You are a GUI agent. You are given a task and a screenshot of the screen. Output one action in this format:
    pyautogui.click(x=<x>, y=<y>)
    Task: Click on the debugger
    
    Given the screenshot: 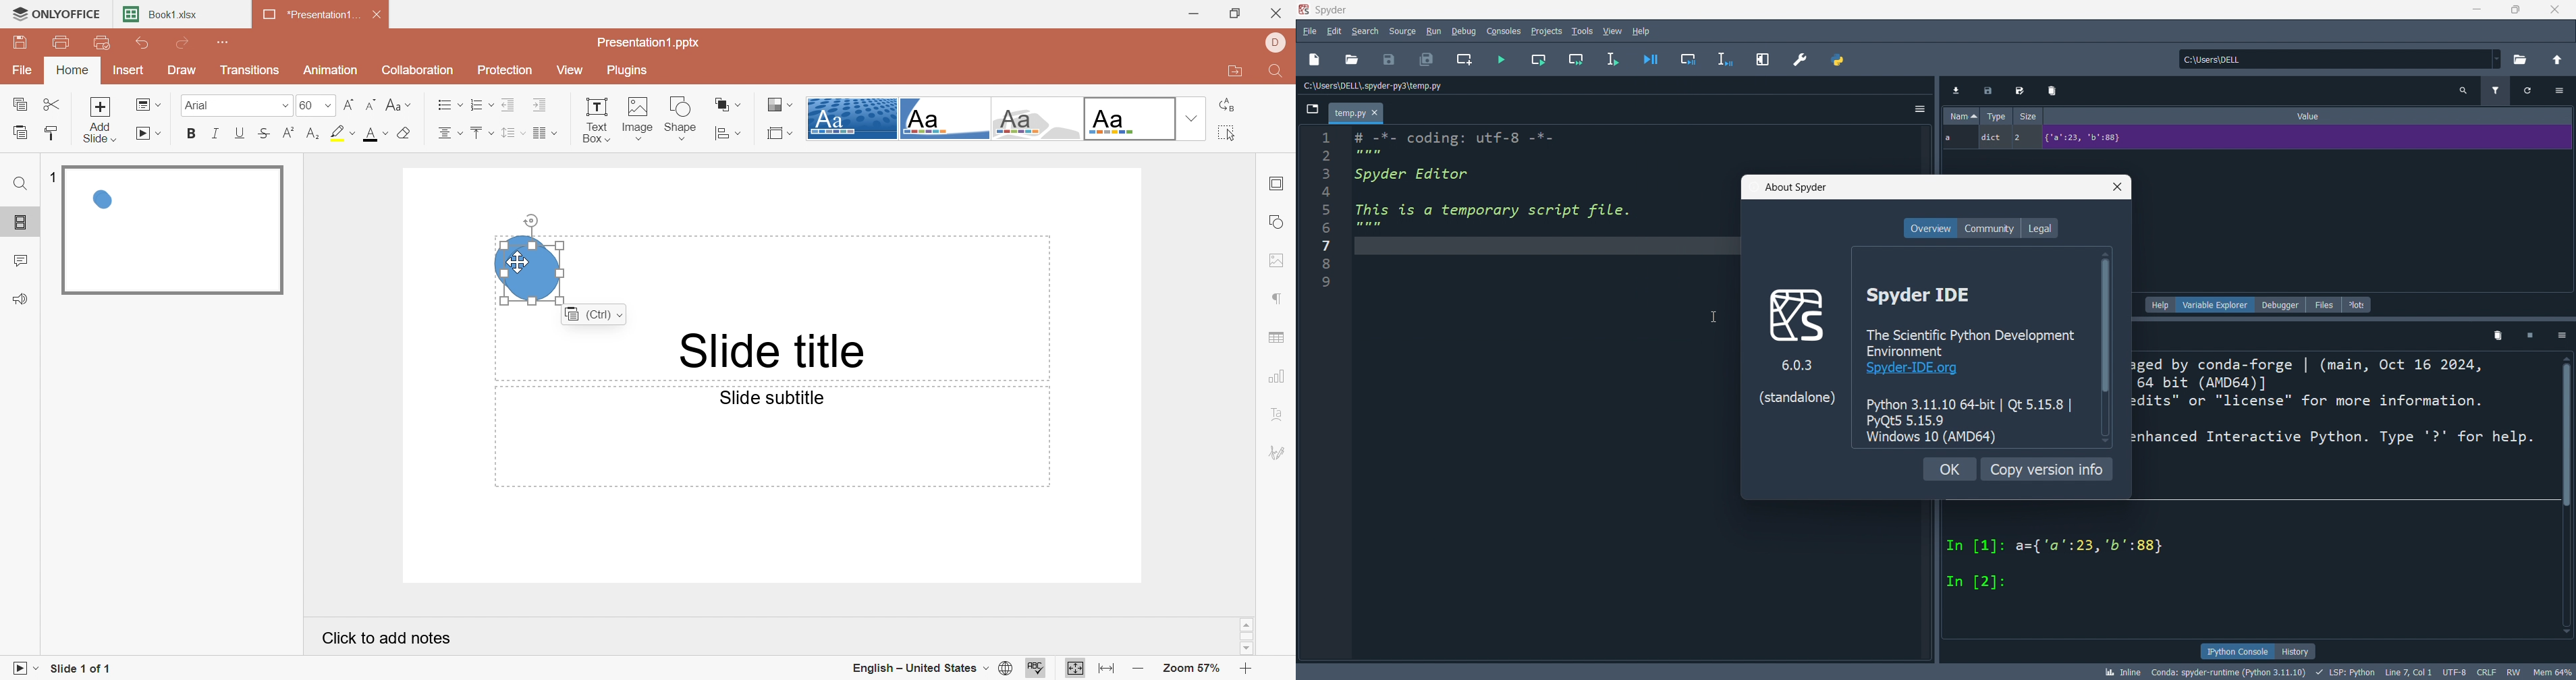 What is the action you would take?
    pyautogui.click(x=2281, y=304)
    